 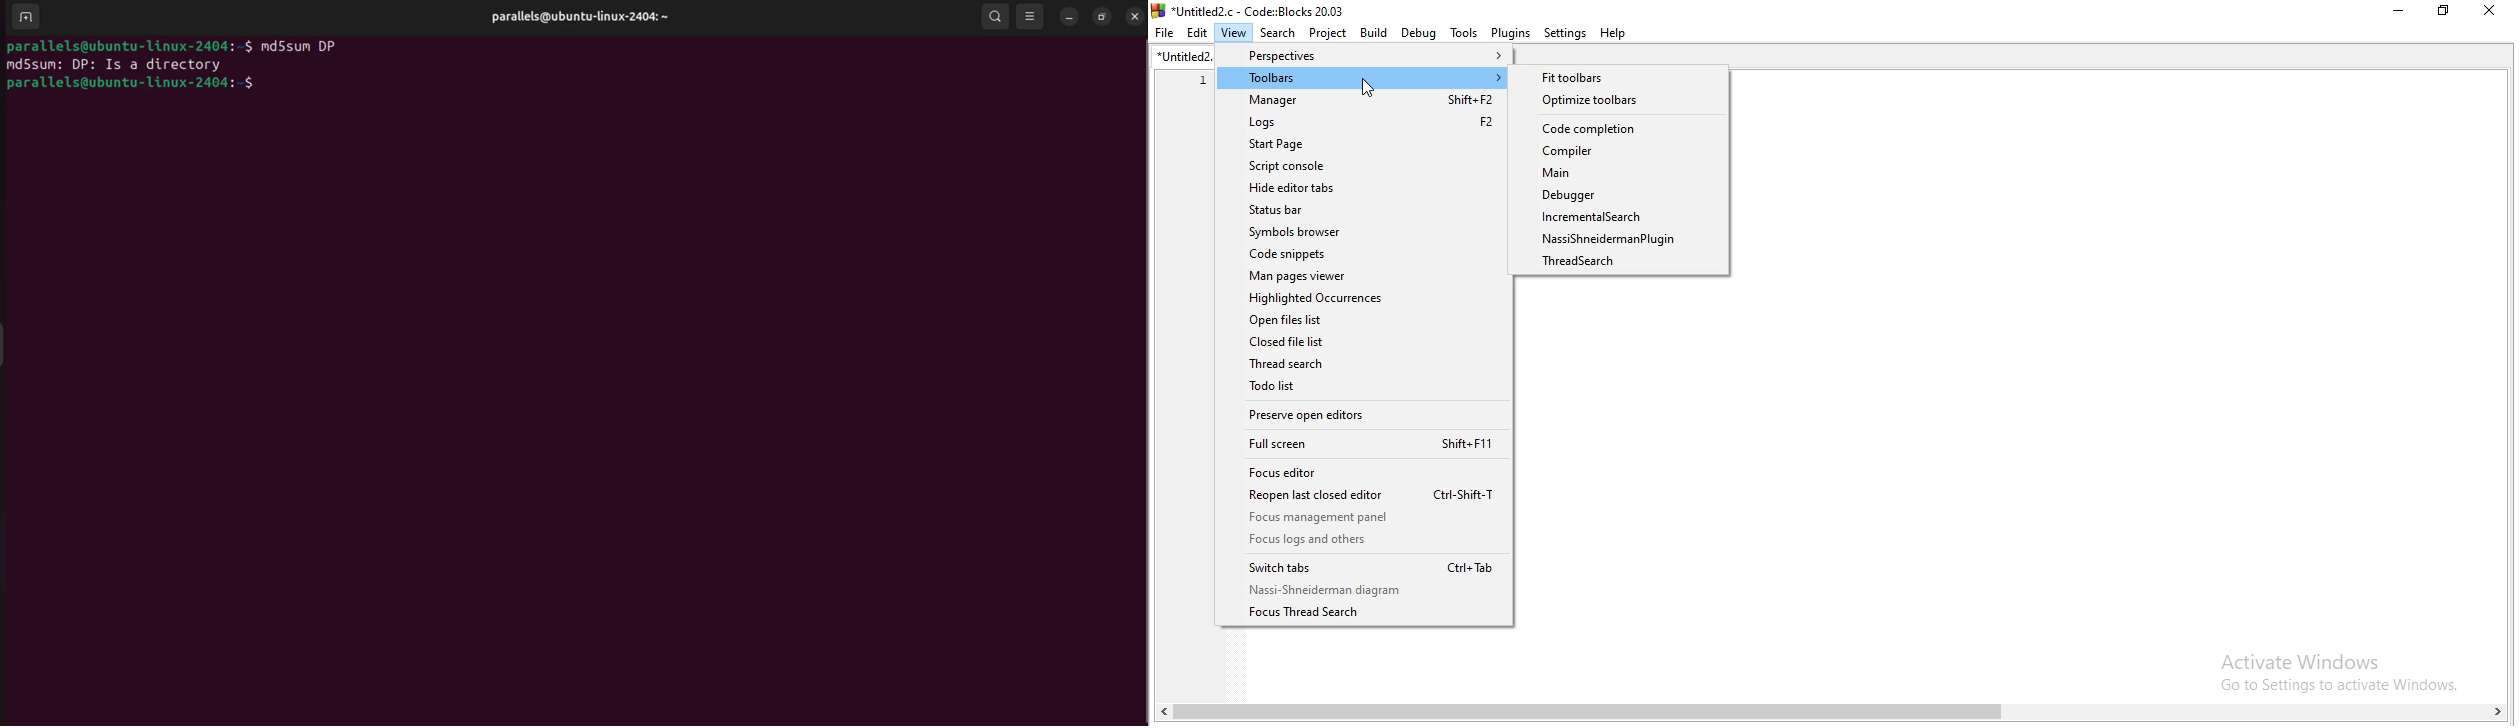 I want to click on Thread search, so click(x=1363, y=365).